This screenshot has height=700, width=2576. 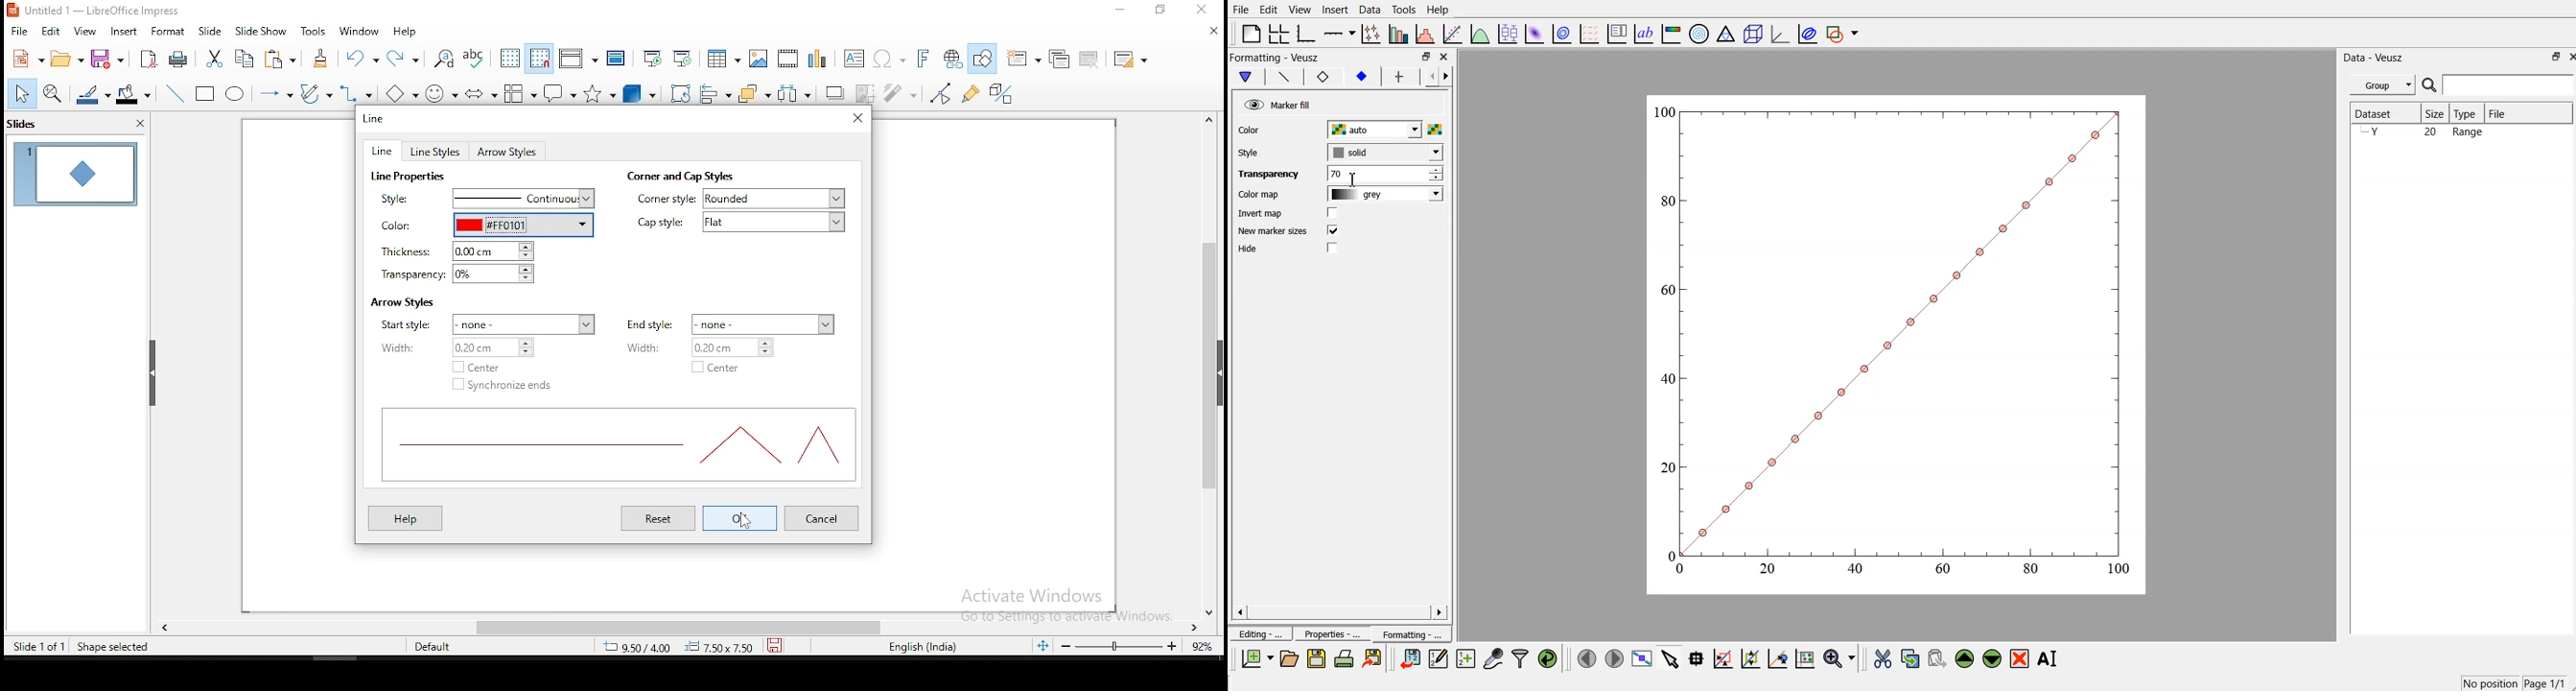 What do you see at coordinates (738, 347) in the screenshot?
I see `0.20 cm` at bounding box center [738, 347].